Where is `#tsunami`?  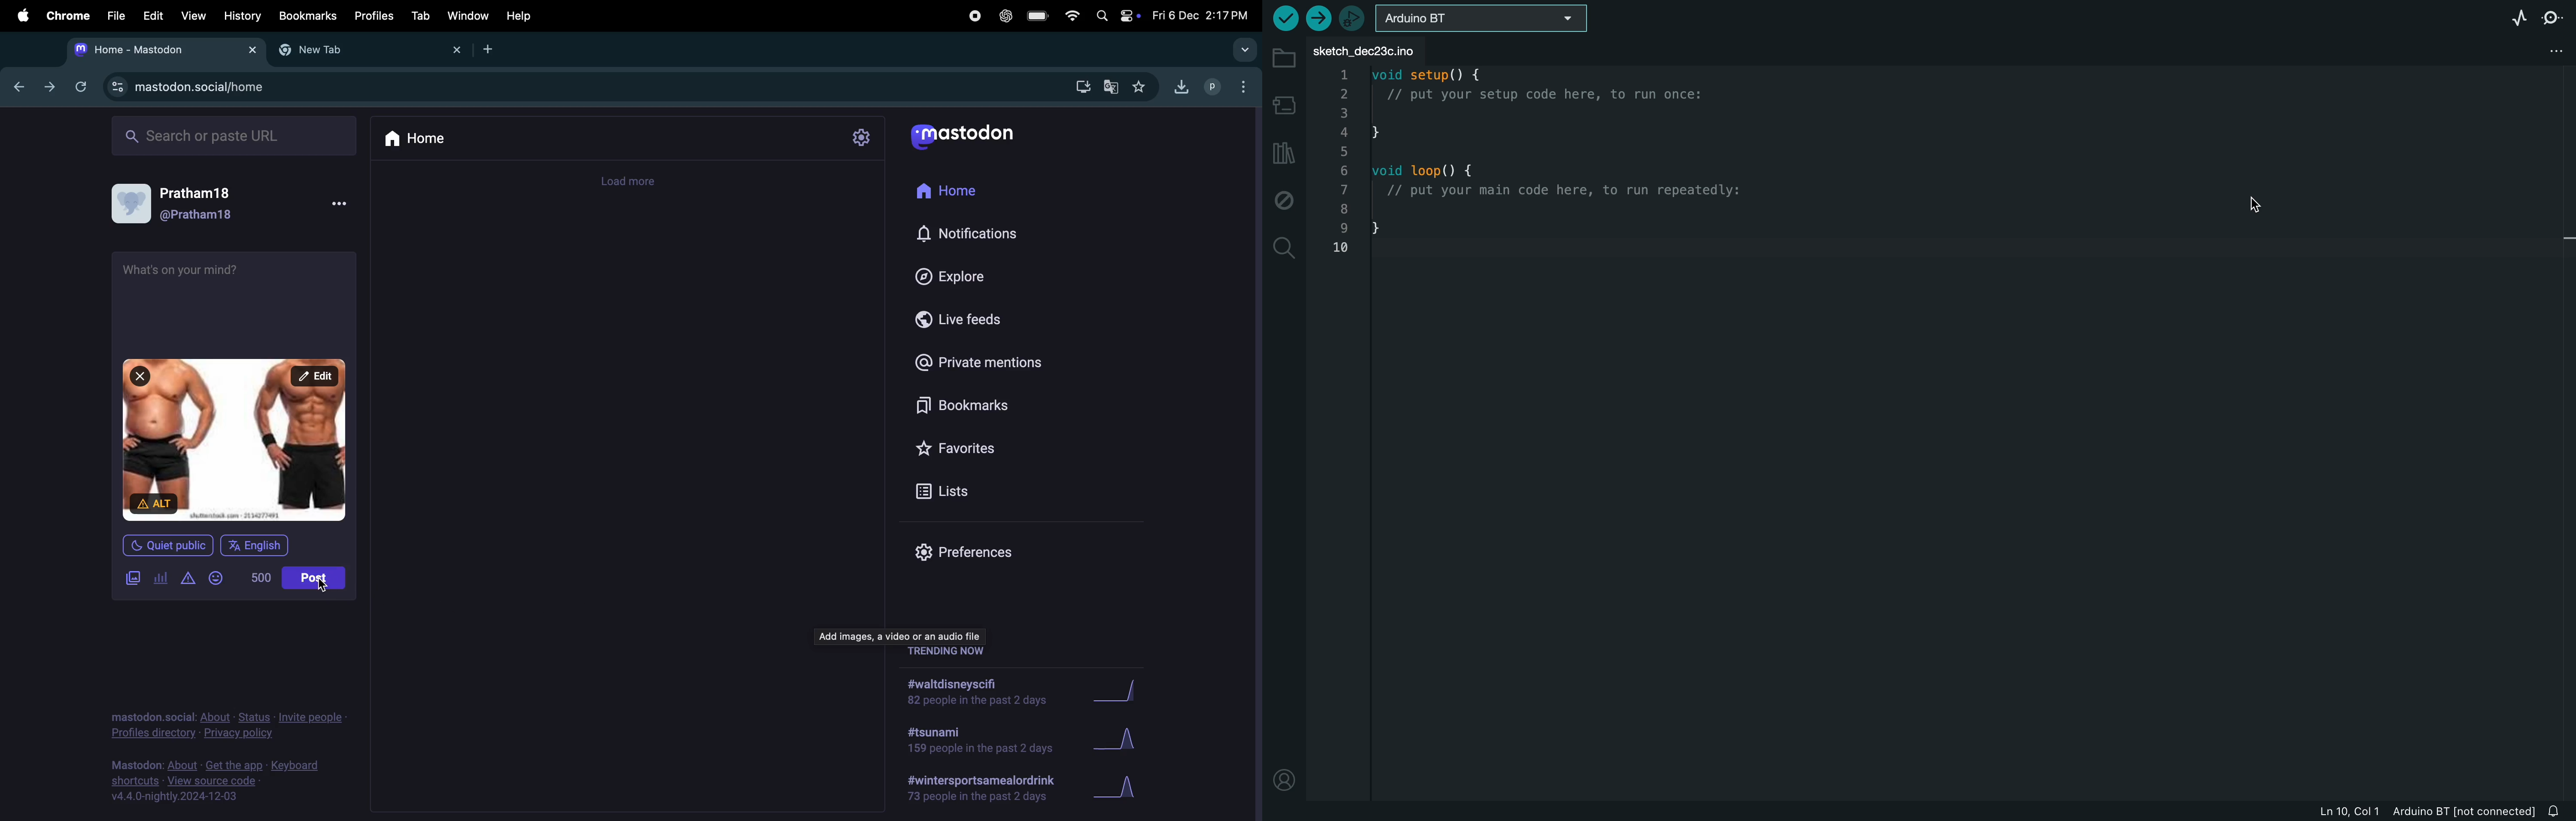
#tsunami is located at coordinates (977, 739).